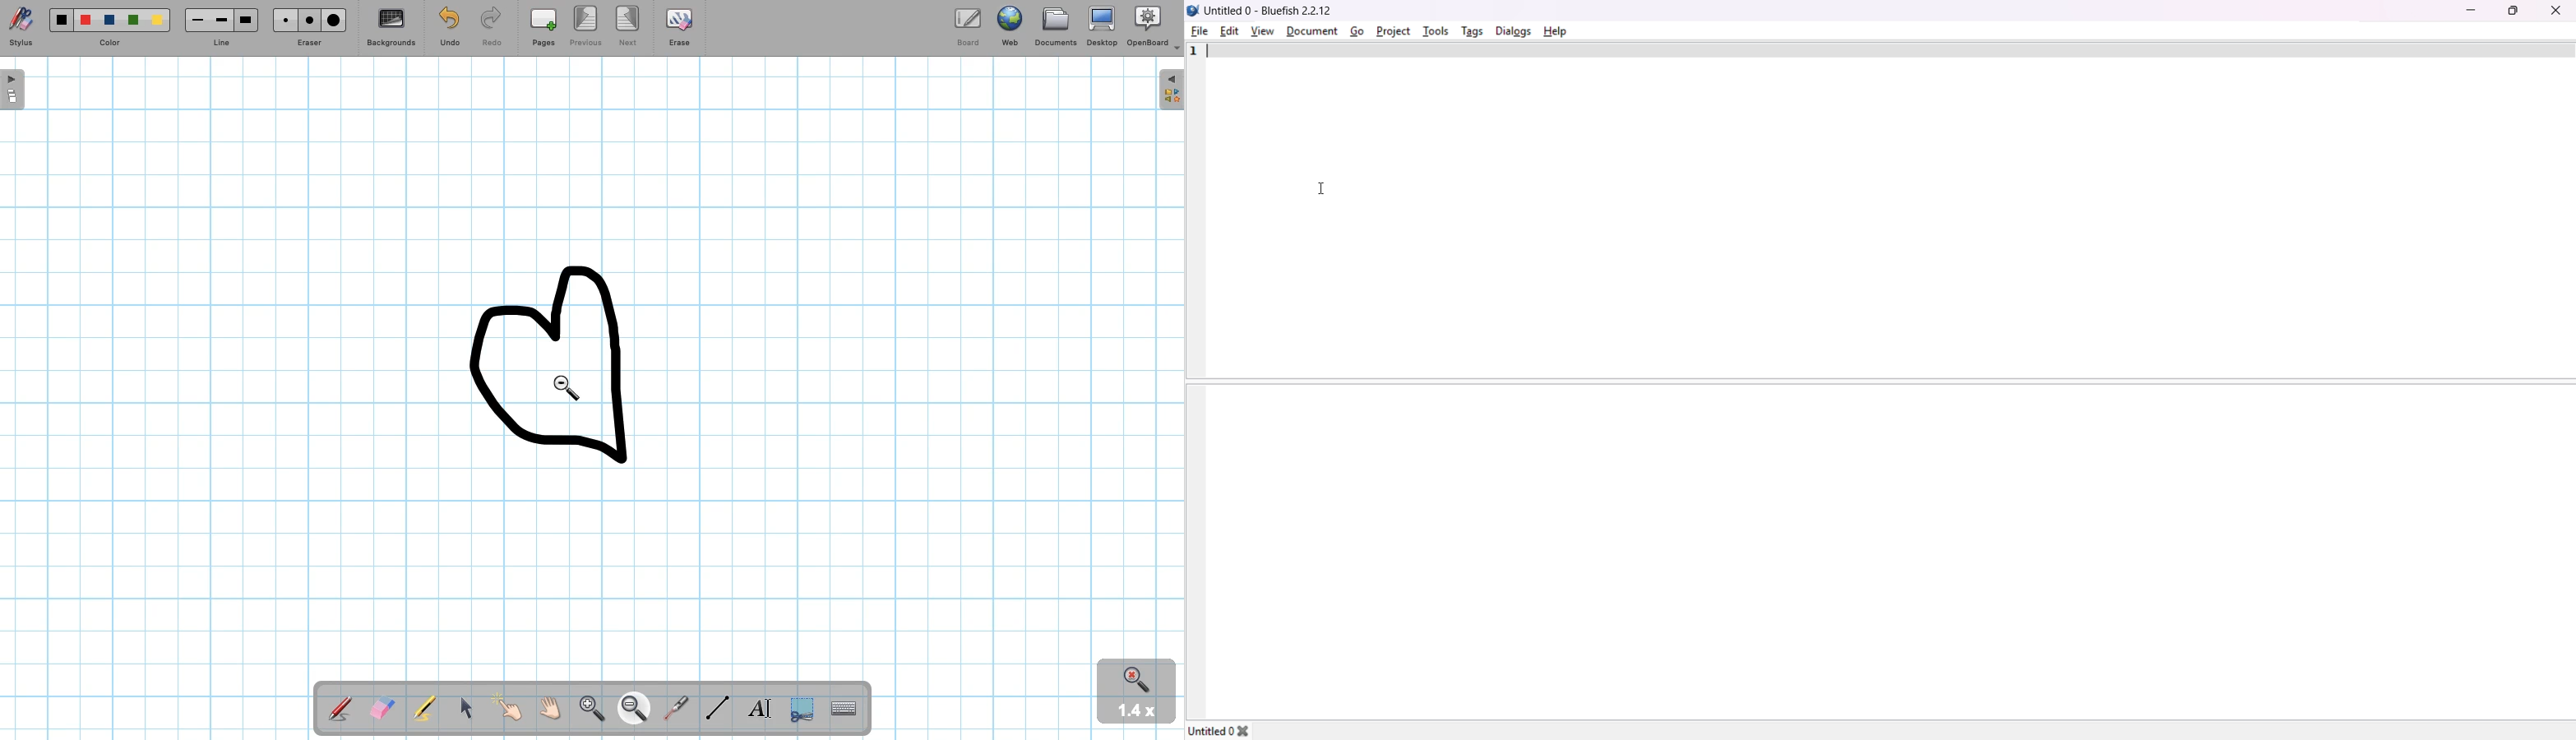 This screenshot has width=2576, height=756. Describe the element at coordinates (1200, 31) in the screenshot. I see `file` at that location.